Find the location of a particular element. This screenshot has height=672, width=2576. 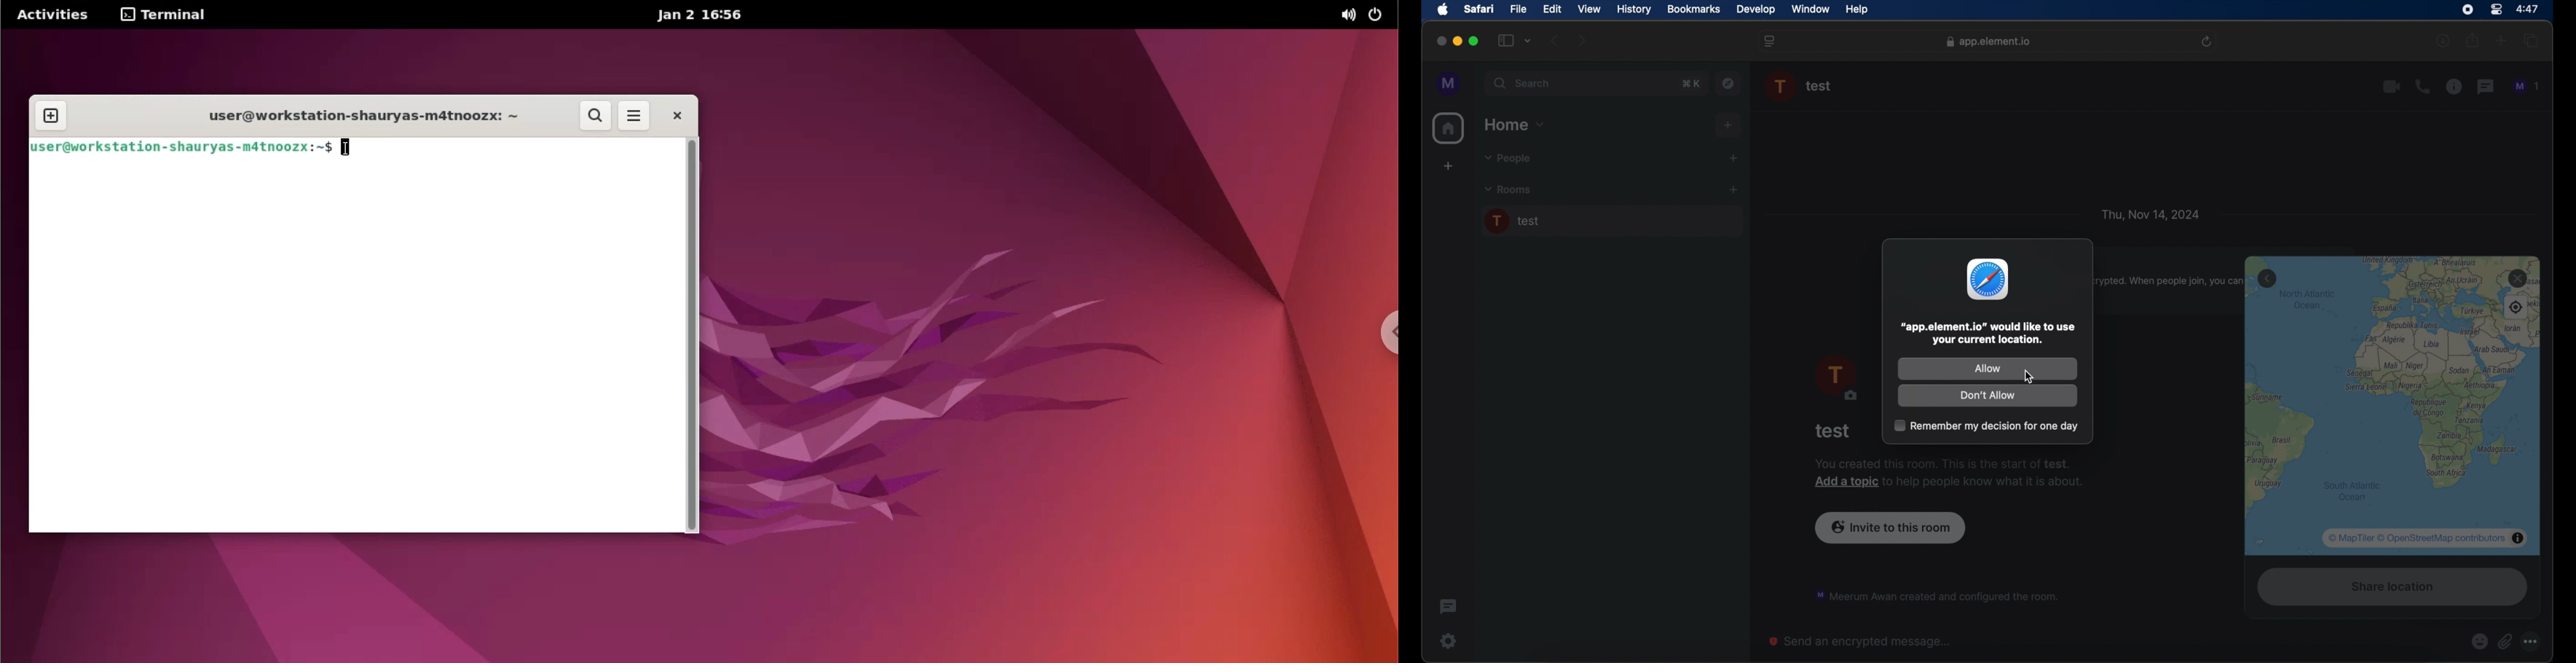

sound options is located at coordinates (1344, 15).